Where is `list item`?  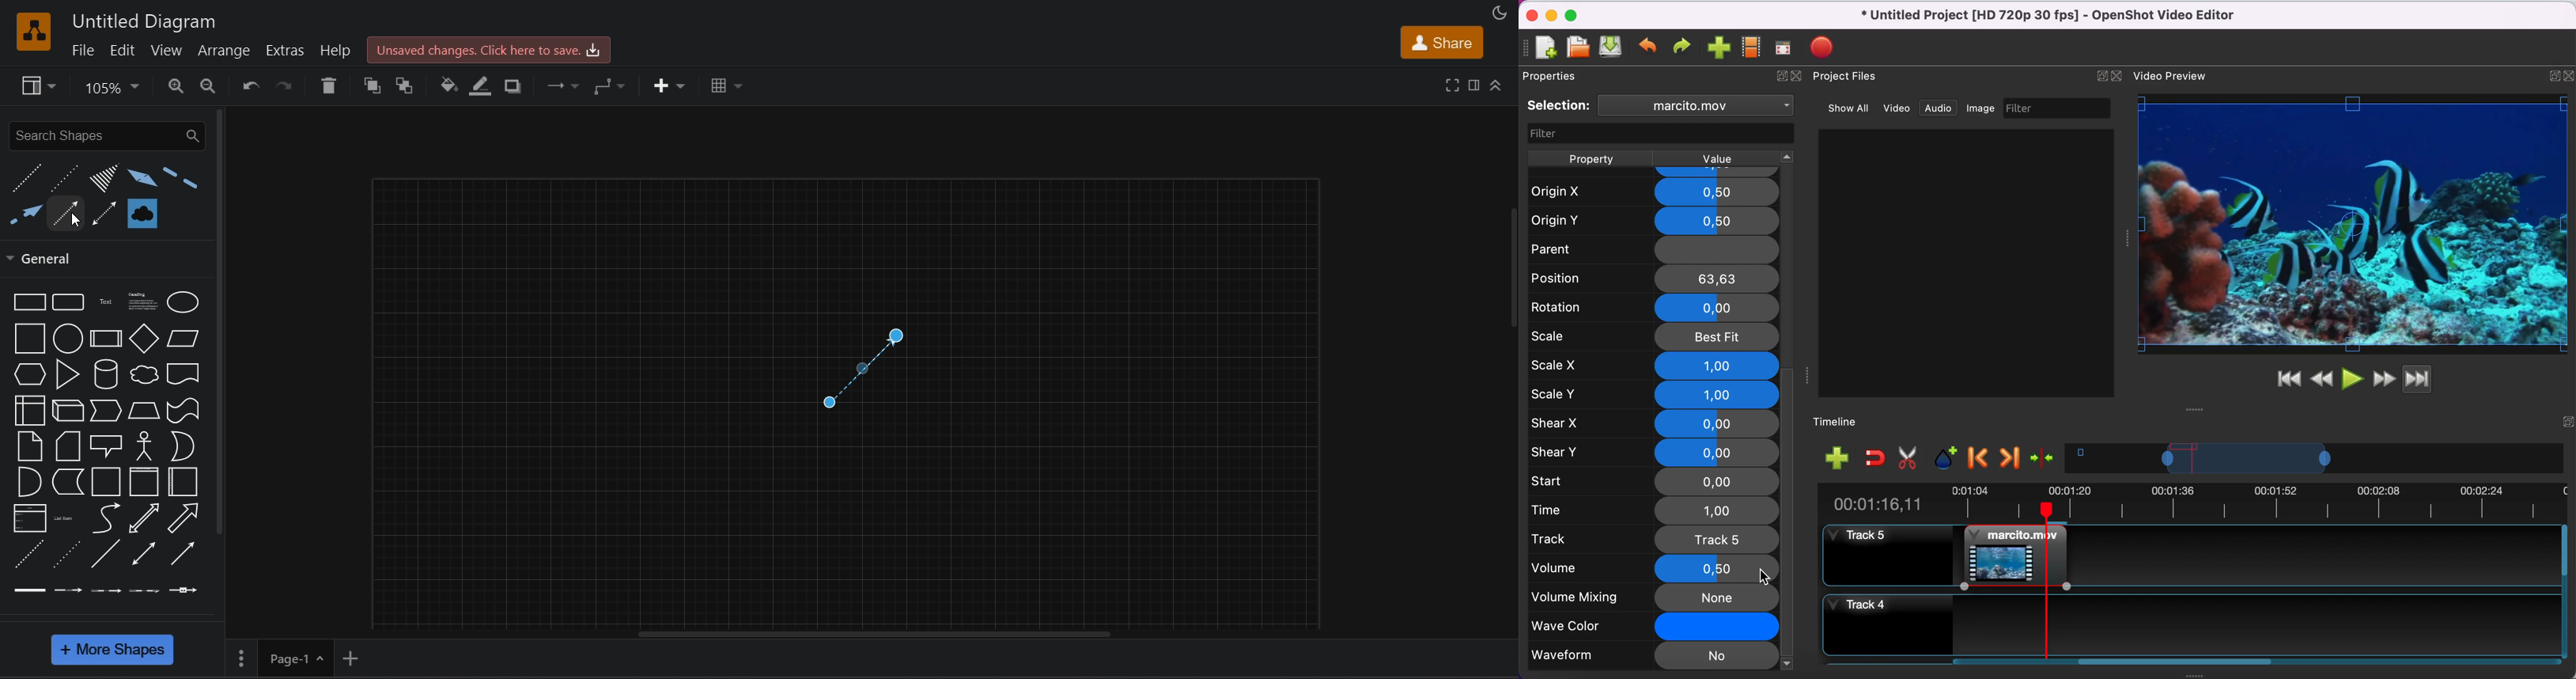 list item is located at coordinates (63, 516).